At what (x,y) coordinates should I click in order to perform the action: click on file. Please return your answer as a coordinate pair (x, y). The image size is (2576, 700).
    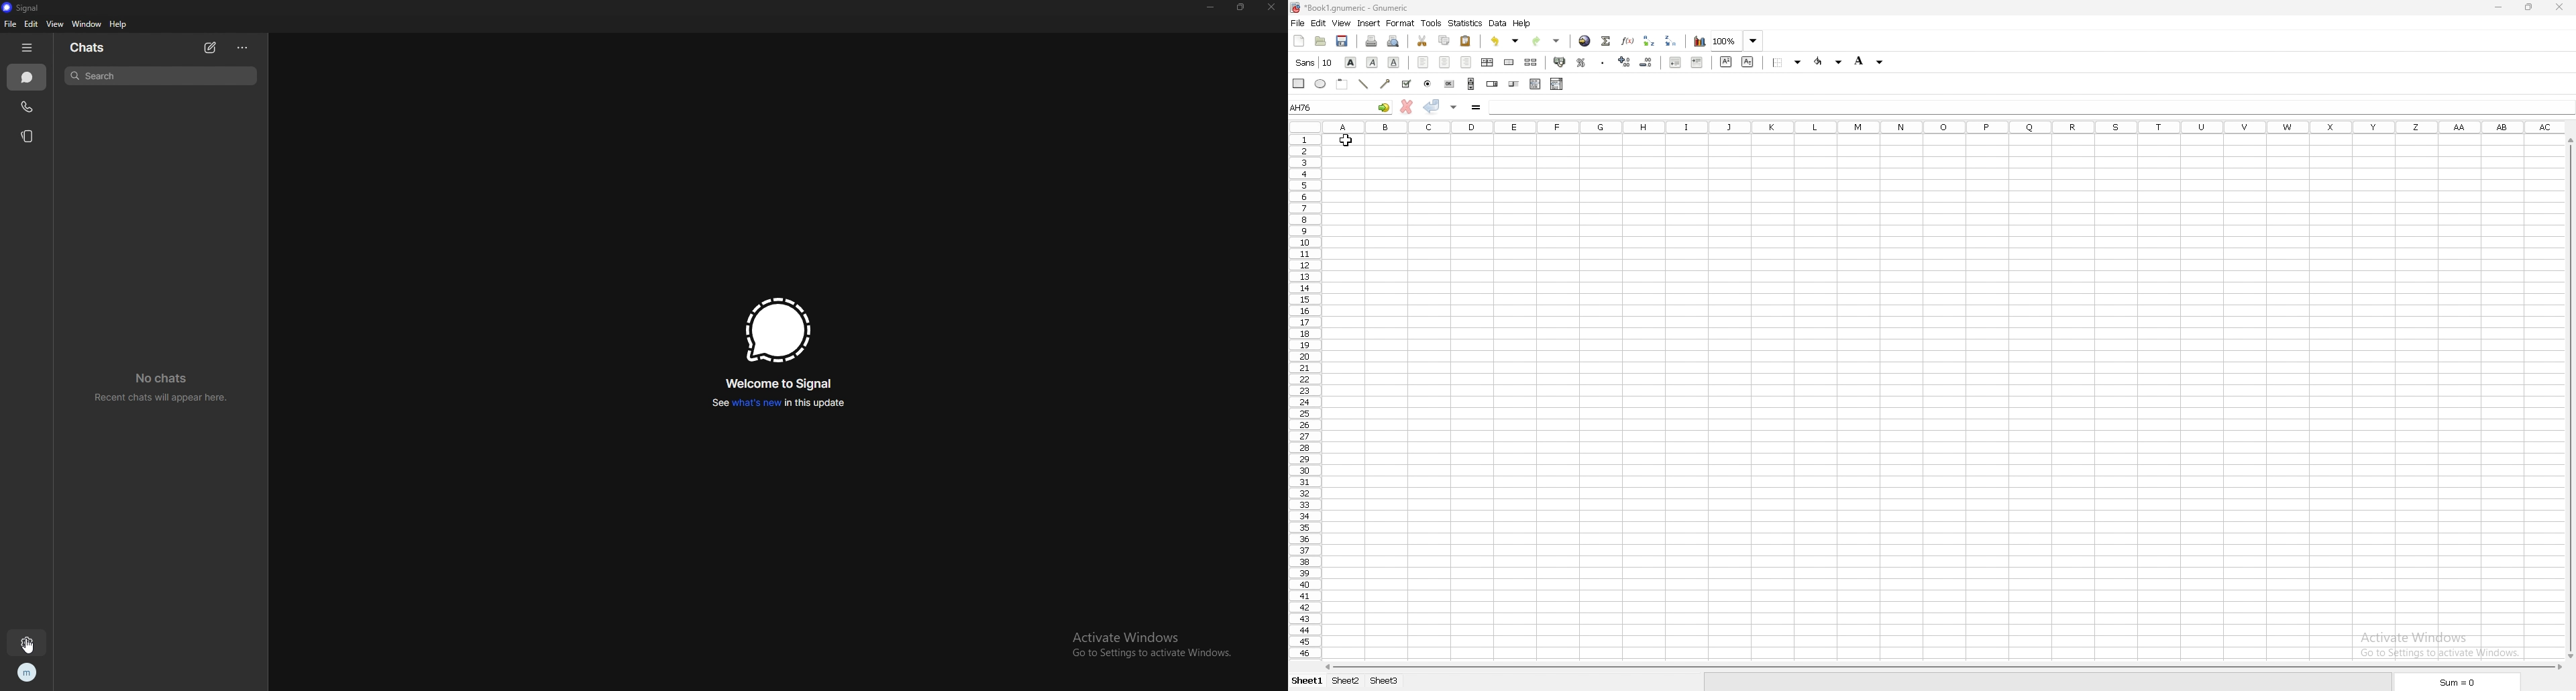
    Looking at the image, I should click on (1298, 23).